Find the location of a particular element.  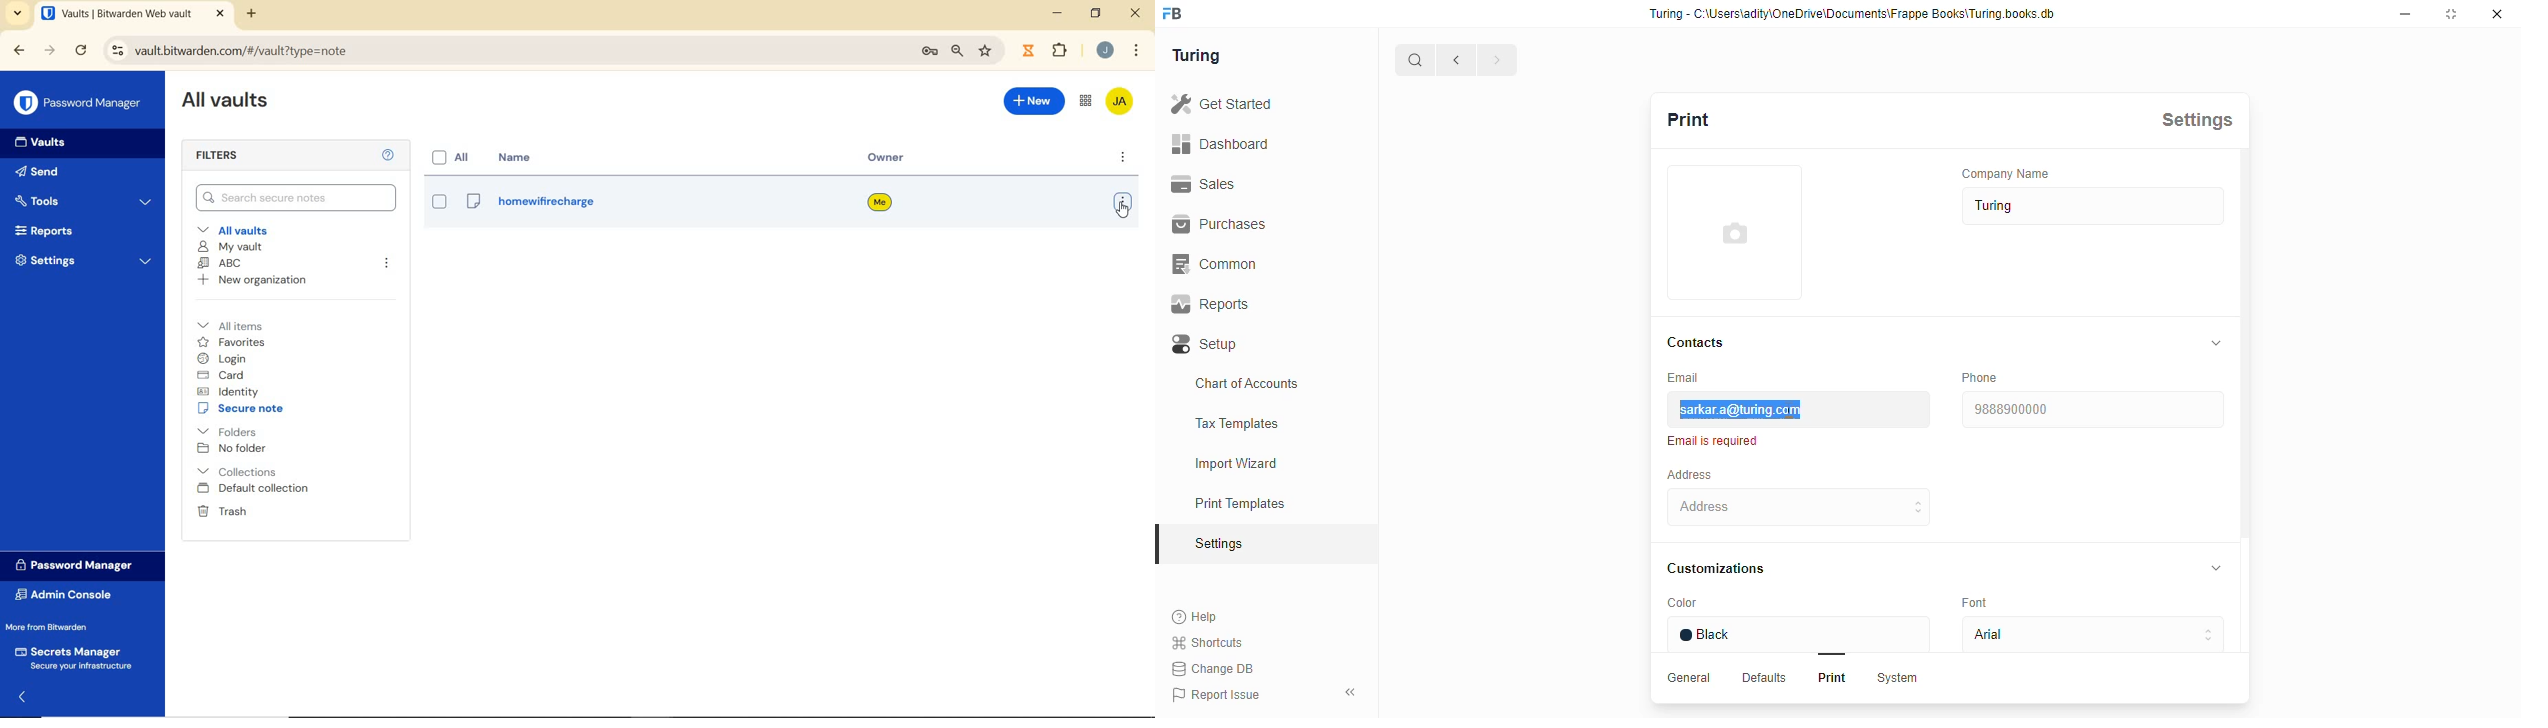

Email is required is located at coordinates (1717, 441).